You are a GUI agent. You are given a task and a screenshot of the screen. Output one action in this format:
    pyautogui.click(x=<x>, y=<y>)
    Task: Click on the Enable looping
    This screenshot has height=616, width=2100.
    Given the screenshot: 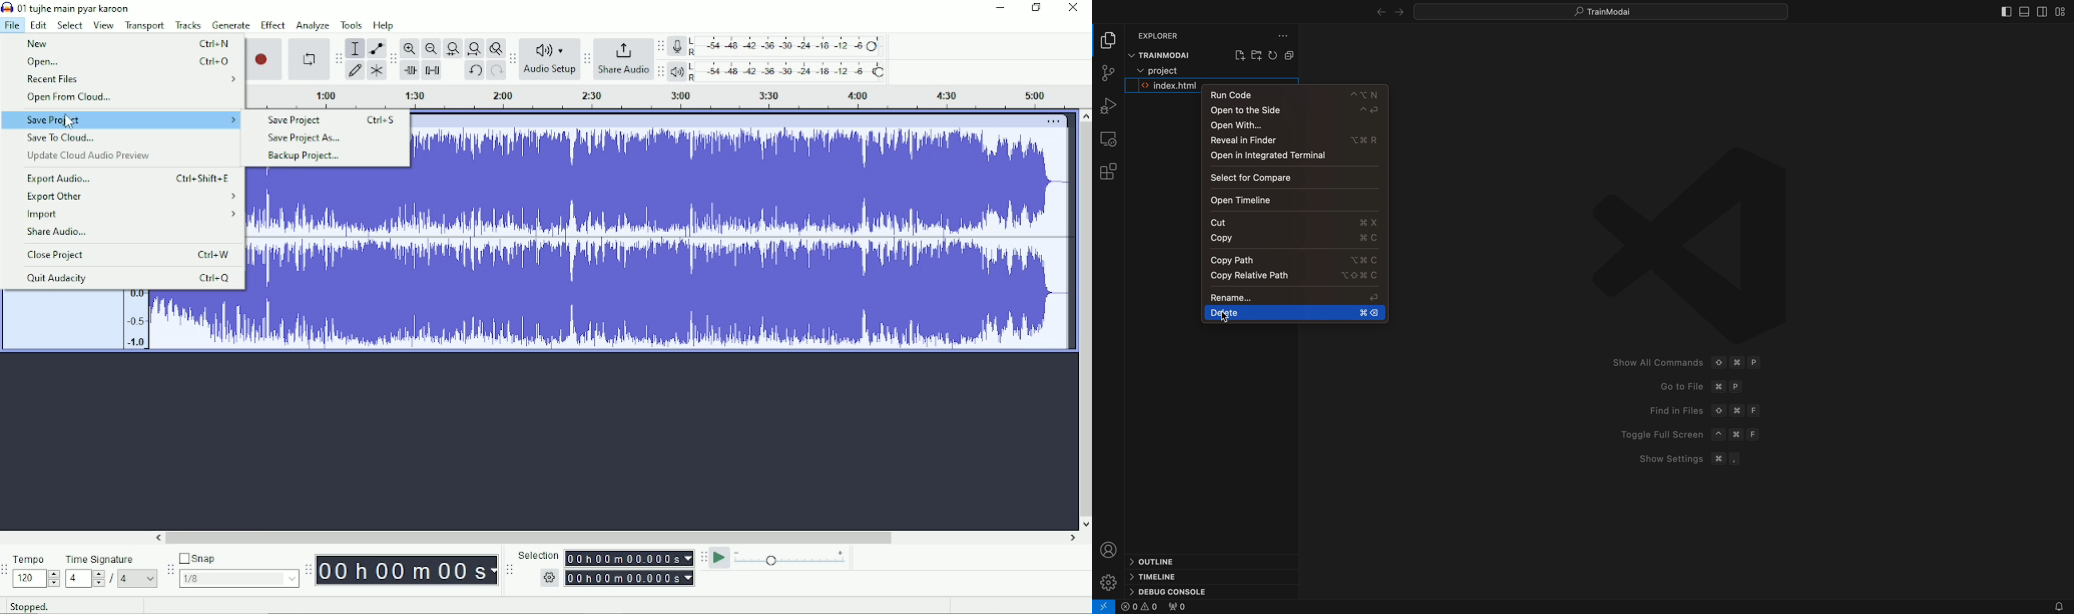 What is the action you would take?
    pyautogui.click(x=307, y=59)
    